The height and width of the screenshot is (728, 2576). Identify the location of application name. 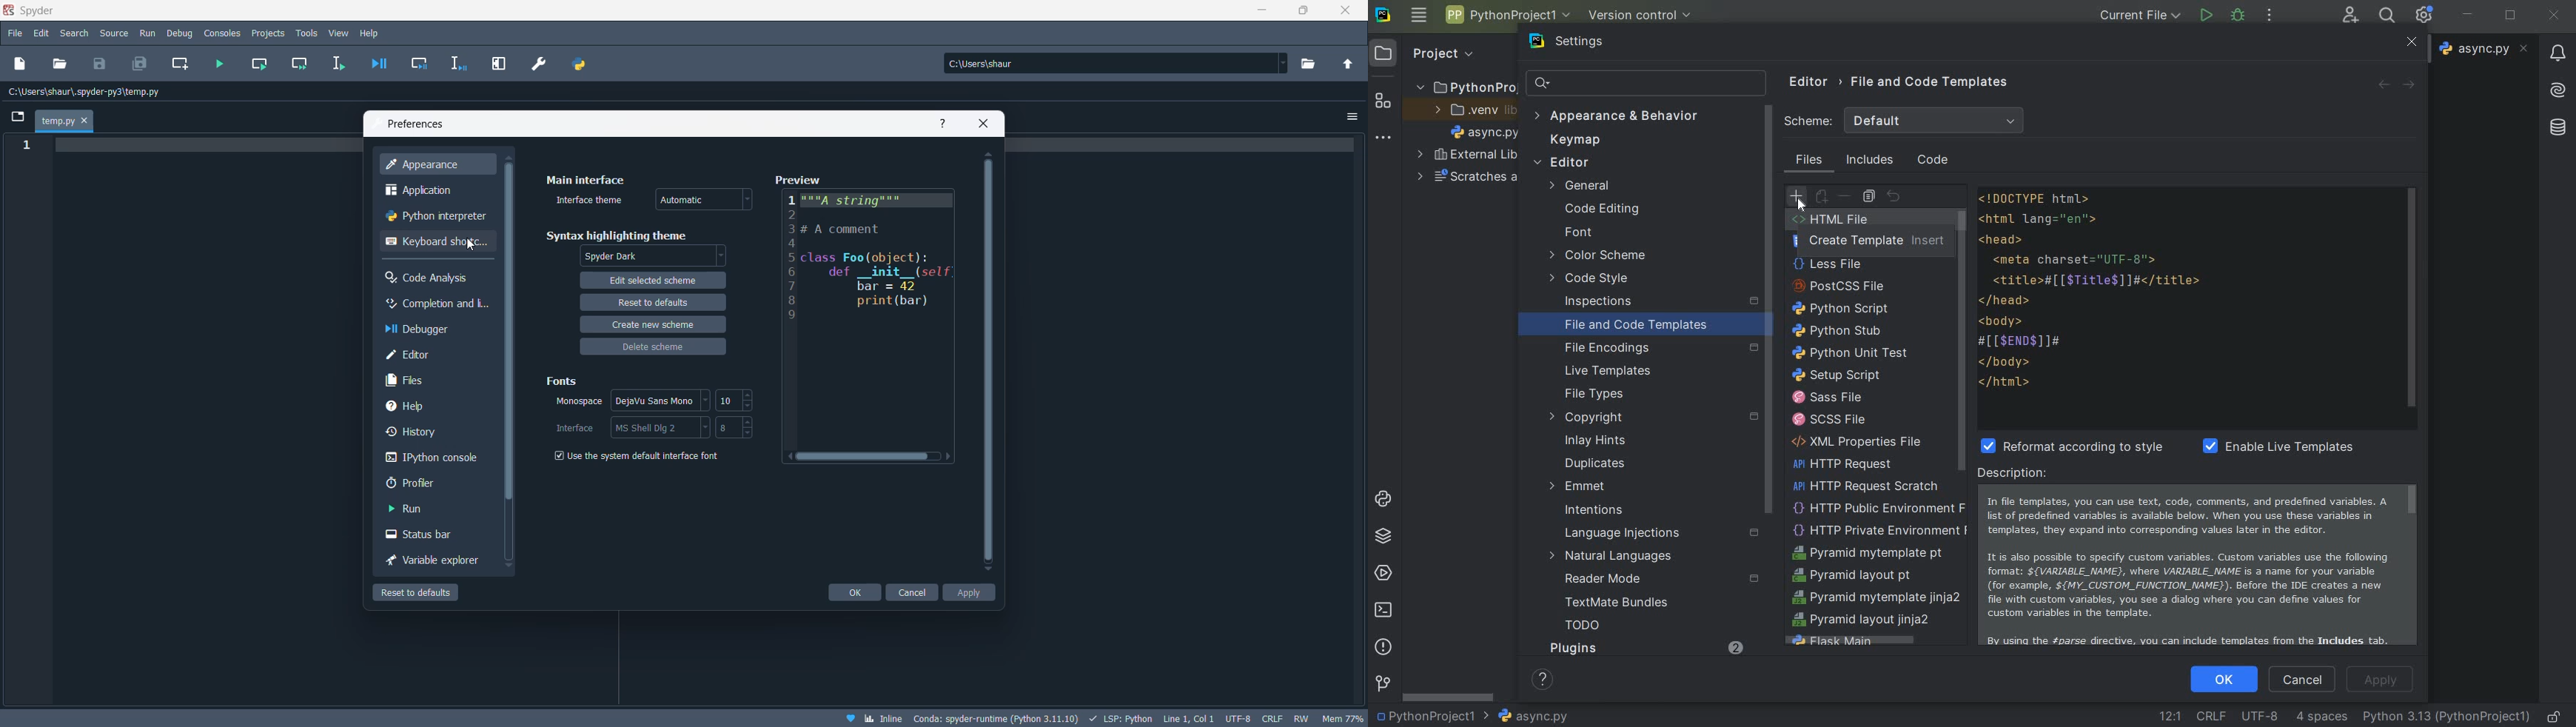
(36, 11).